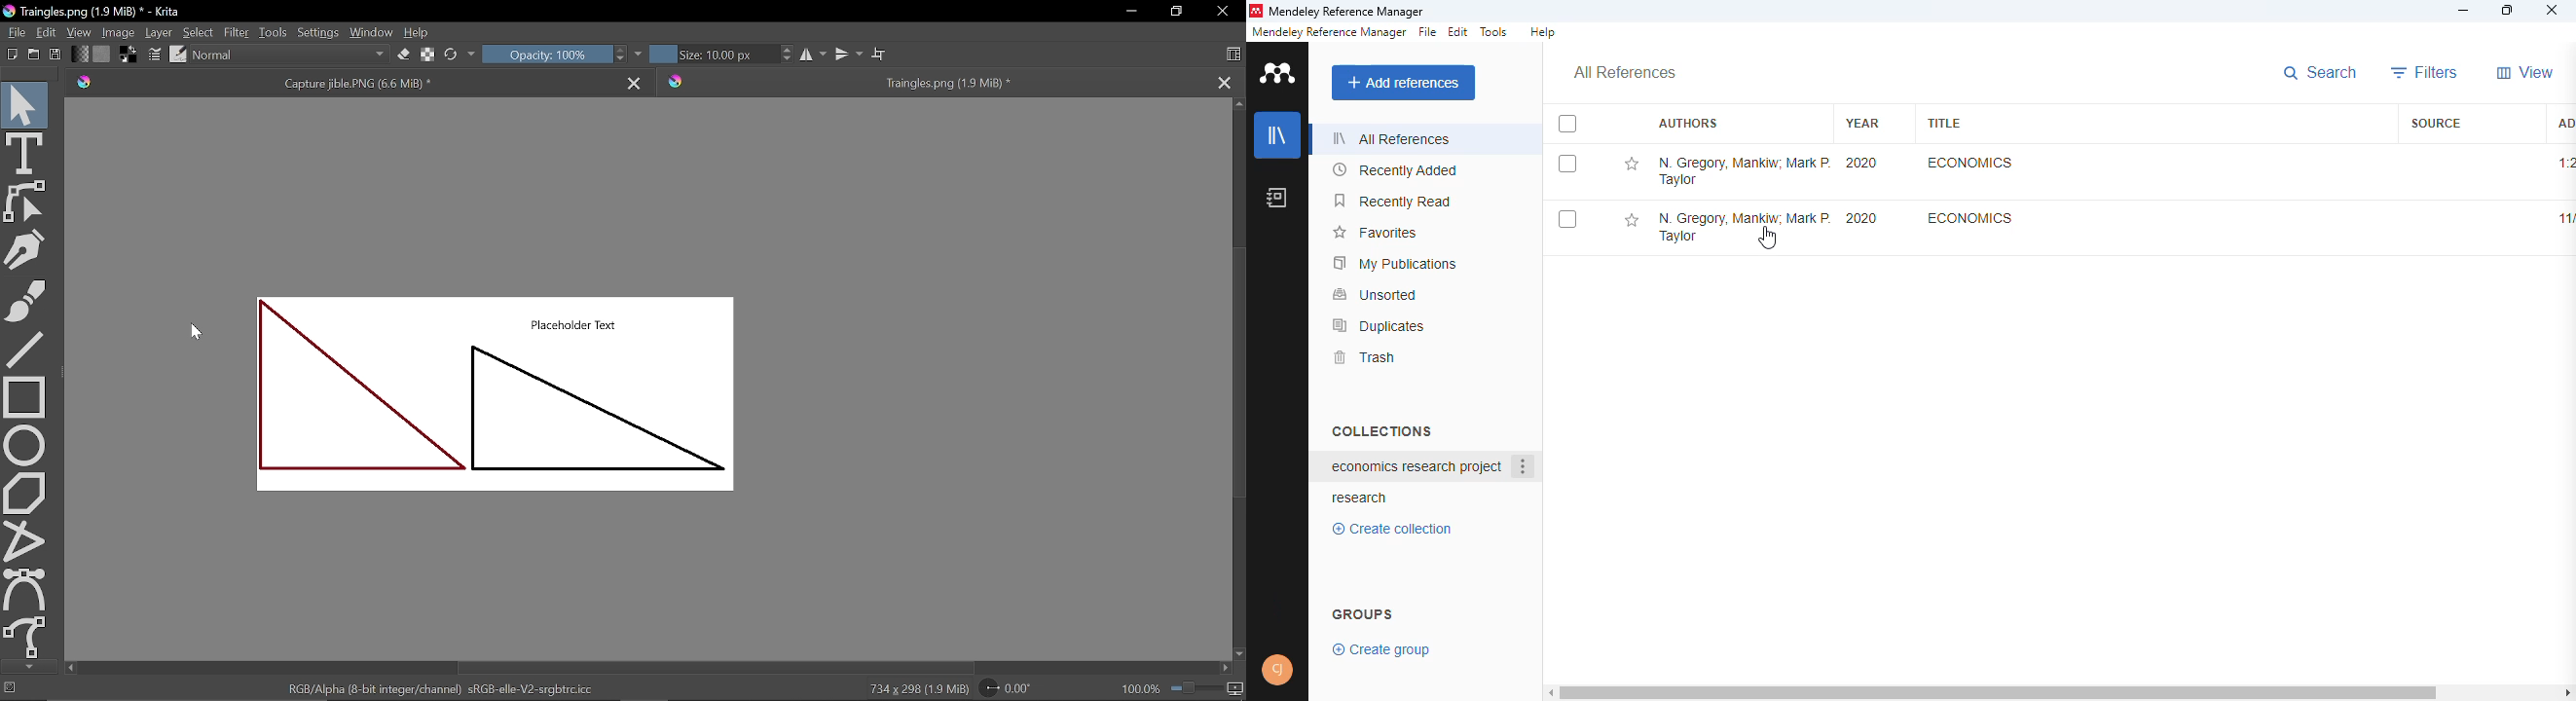  Describe the element at coordinates (1631, 221) in the screenshot. I see `add this reference to favorites` at that location.